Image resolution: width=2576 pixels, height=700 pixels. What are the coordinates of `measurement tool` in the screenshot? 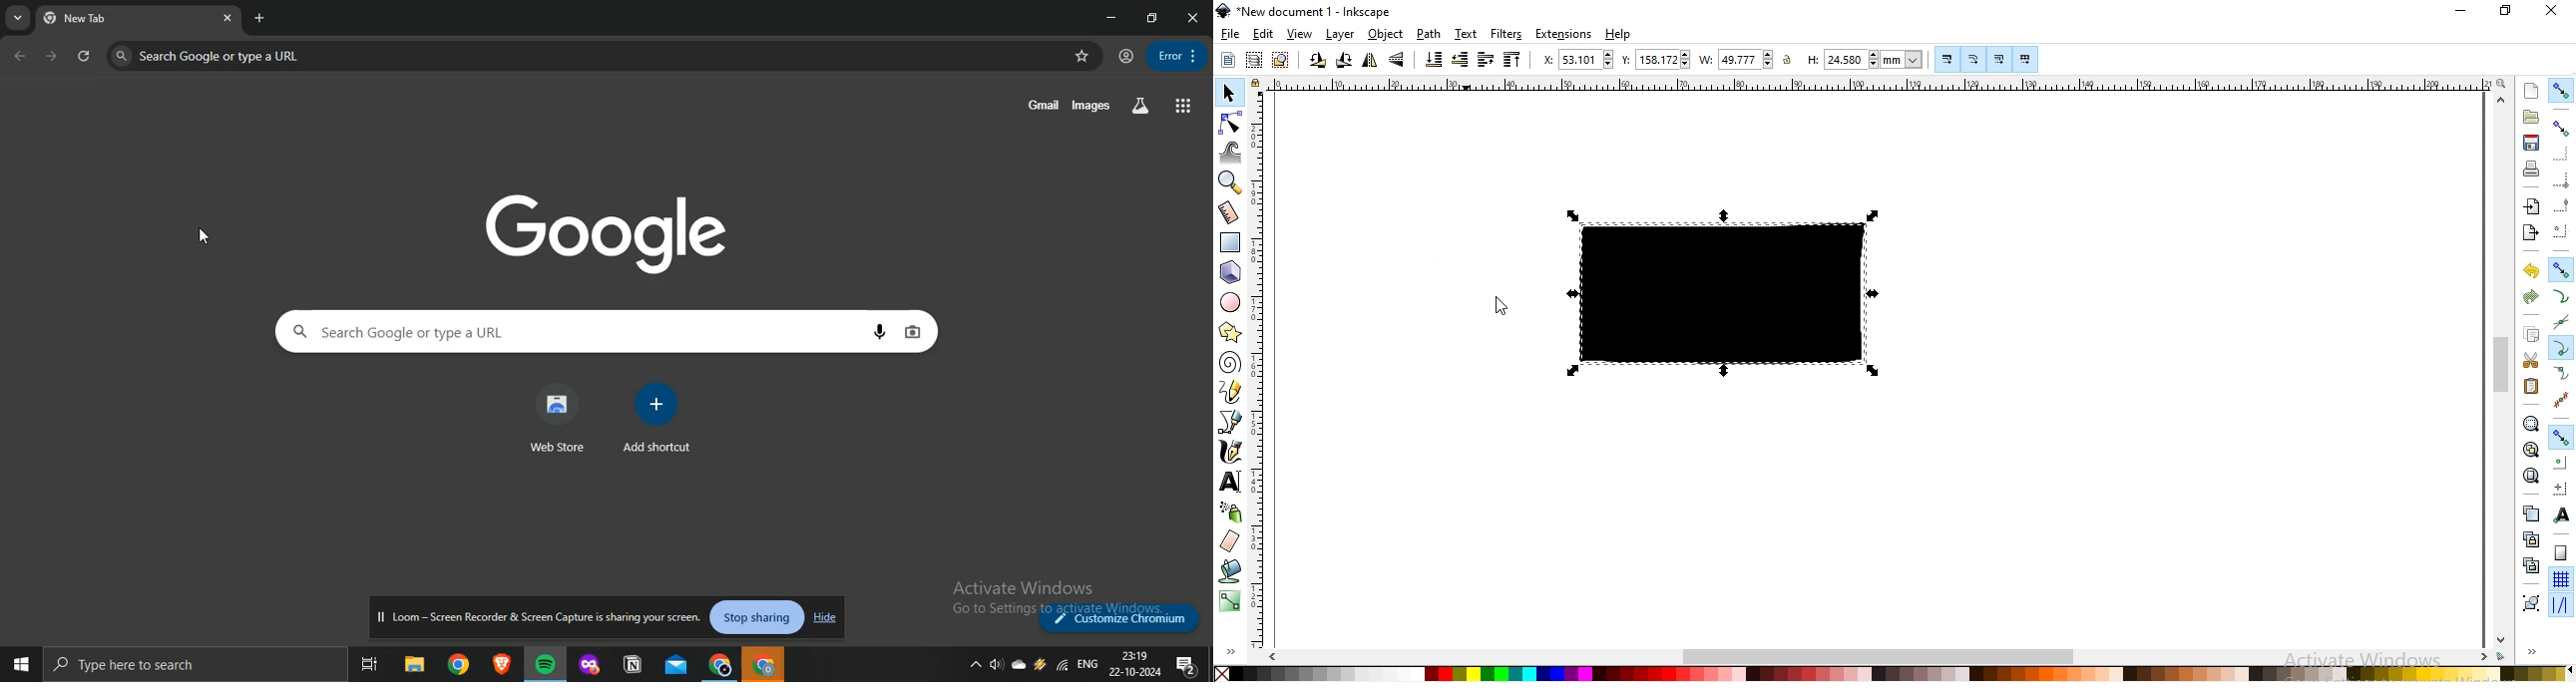 It's located at (1227, 211).